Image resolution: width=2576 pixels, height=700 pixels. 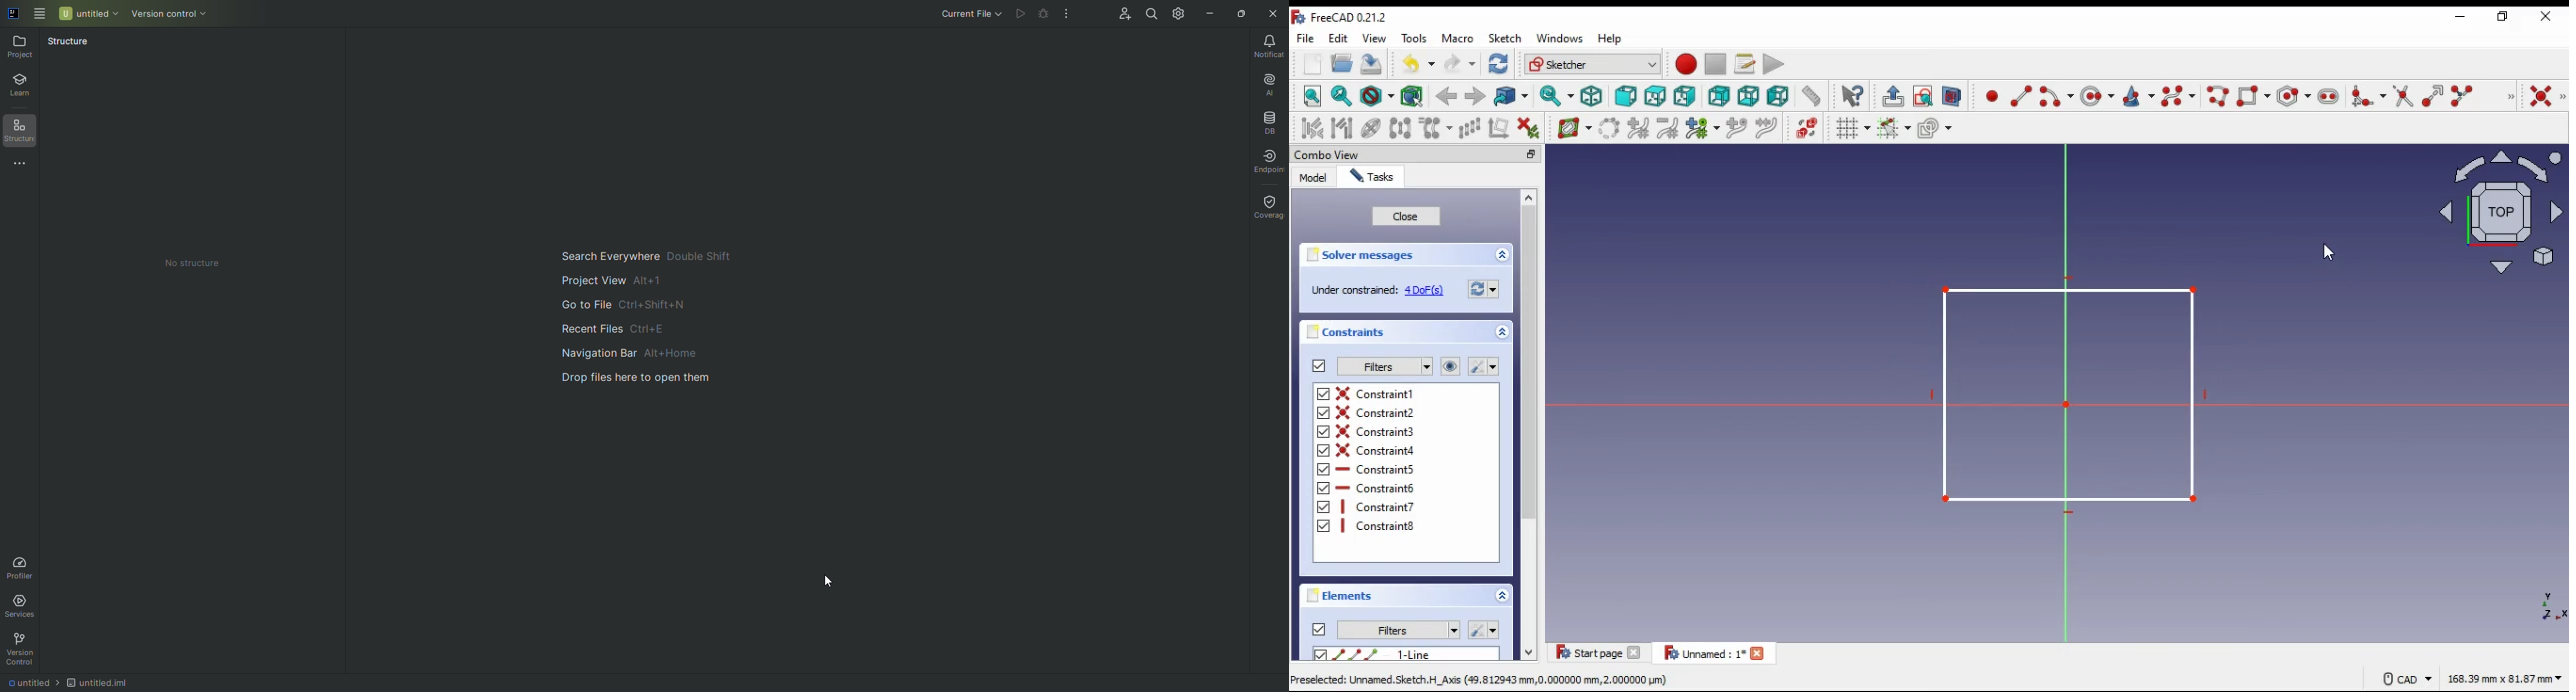 What do you see at coordinates (1936, 128) in the screenshot?
I see `configure rendering order` at bounding box center [1936, 128].